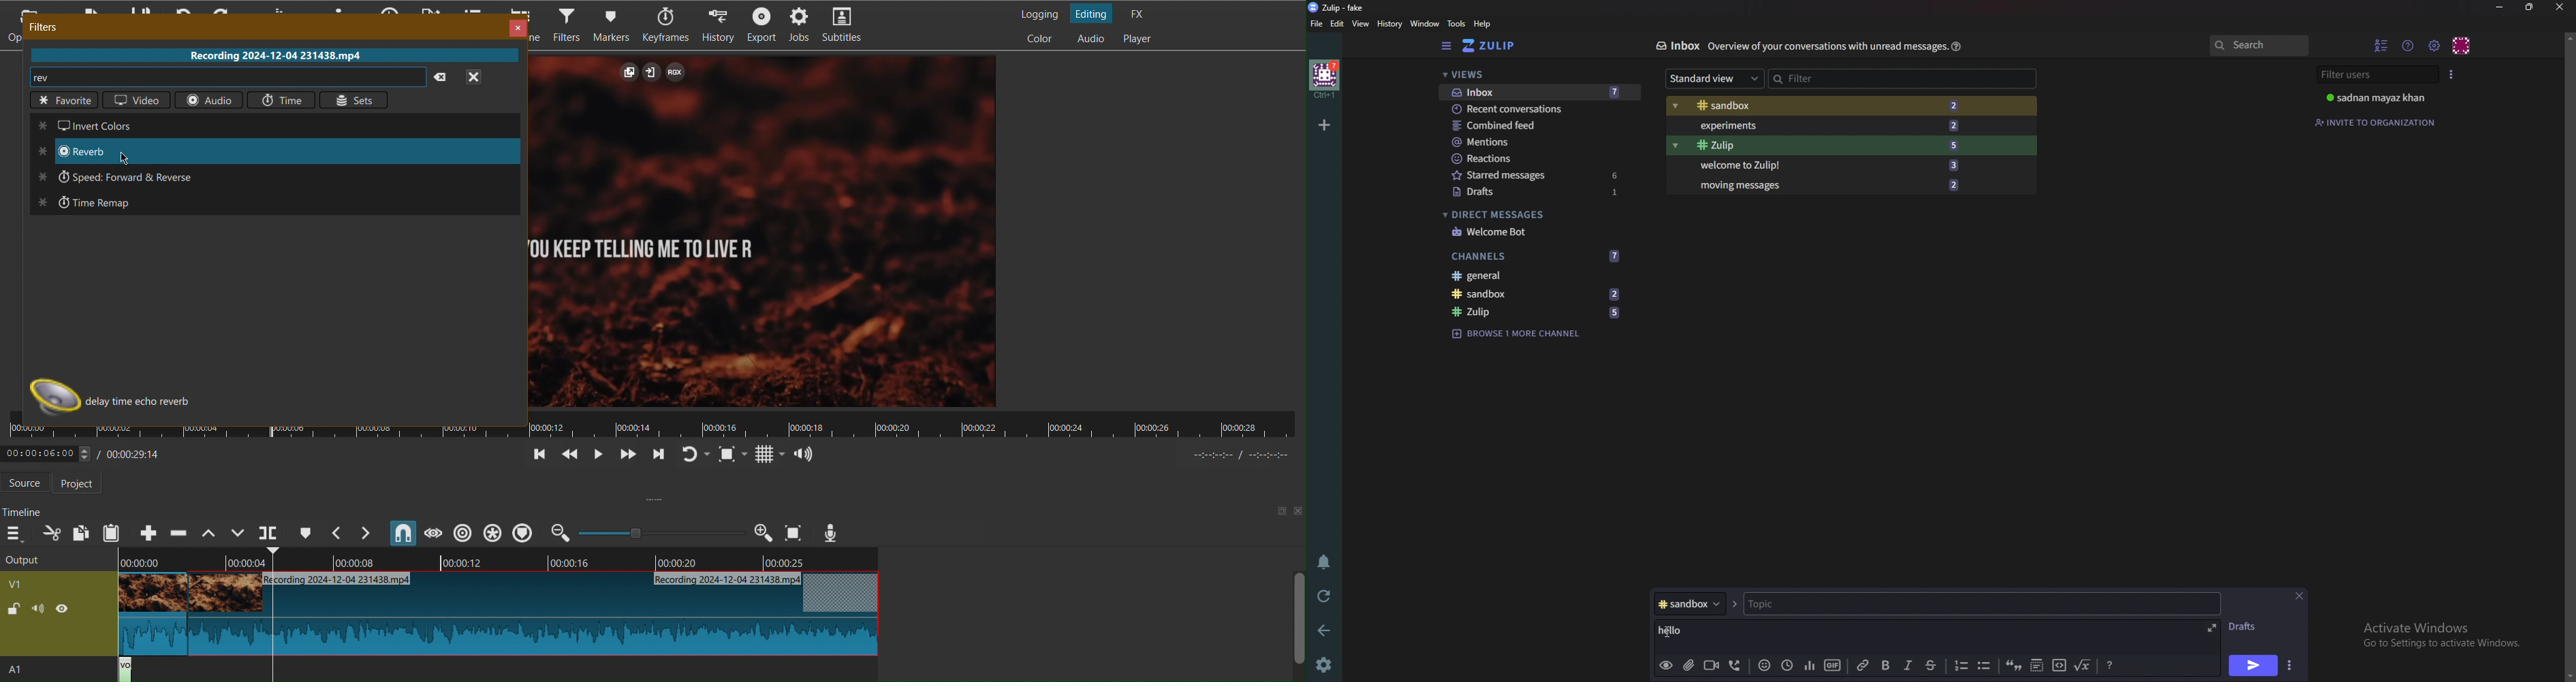 The height and width of the screenshot is (700, 2576). I want to click on quote, so click(2013, 666).